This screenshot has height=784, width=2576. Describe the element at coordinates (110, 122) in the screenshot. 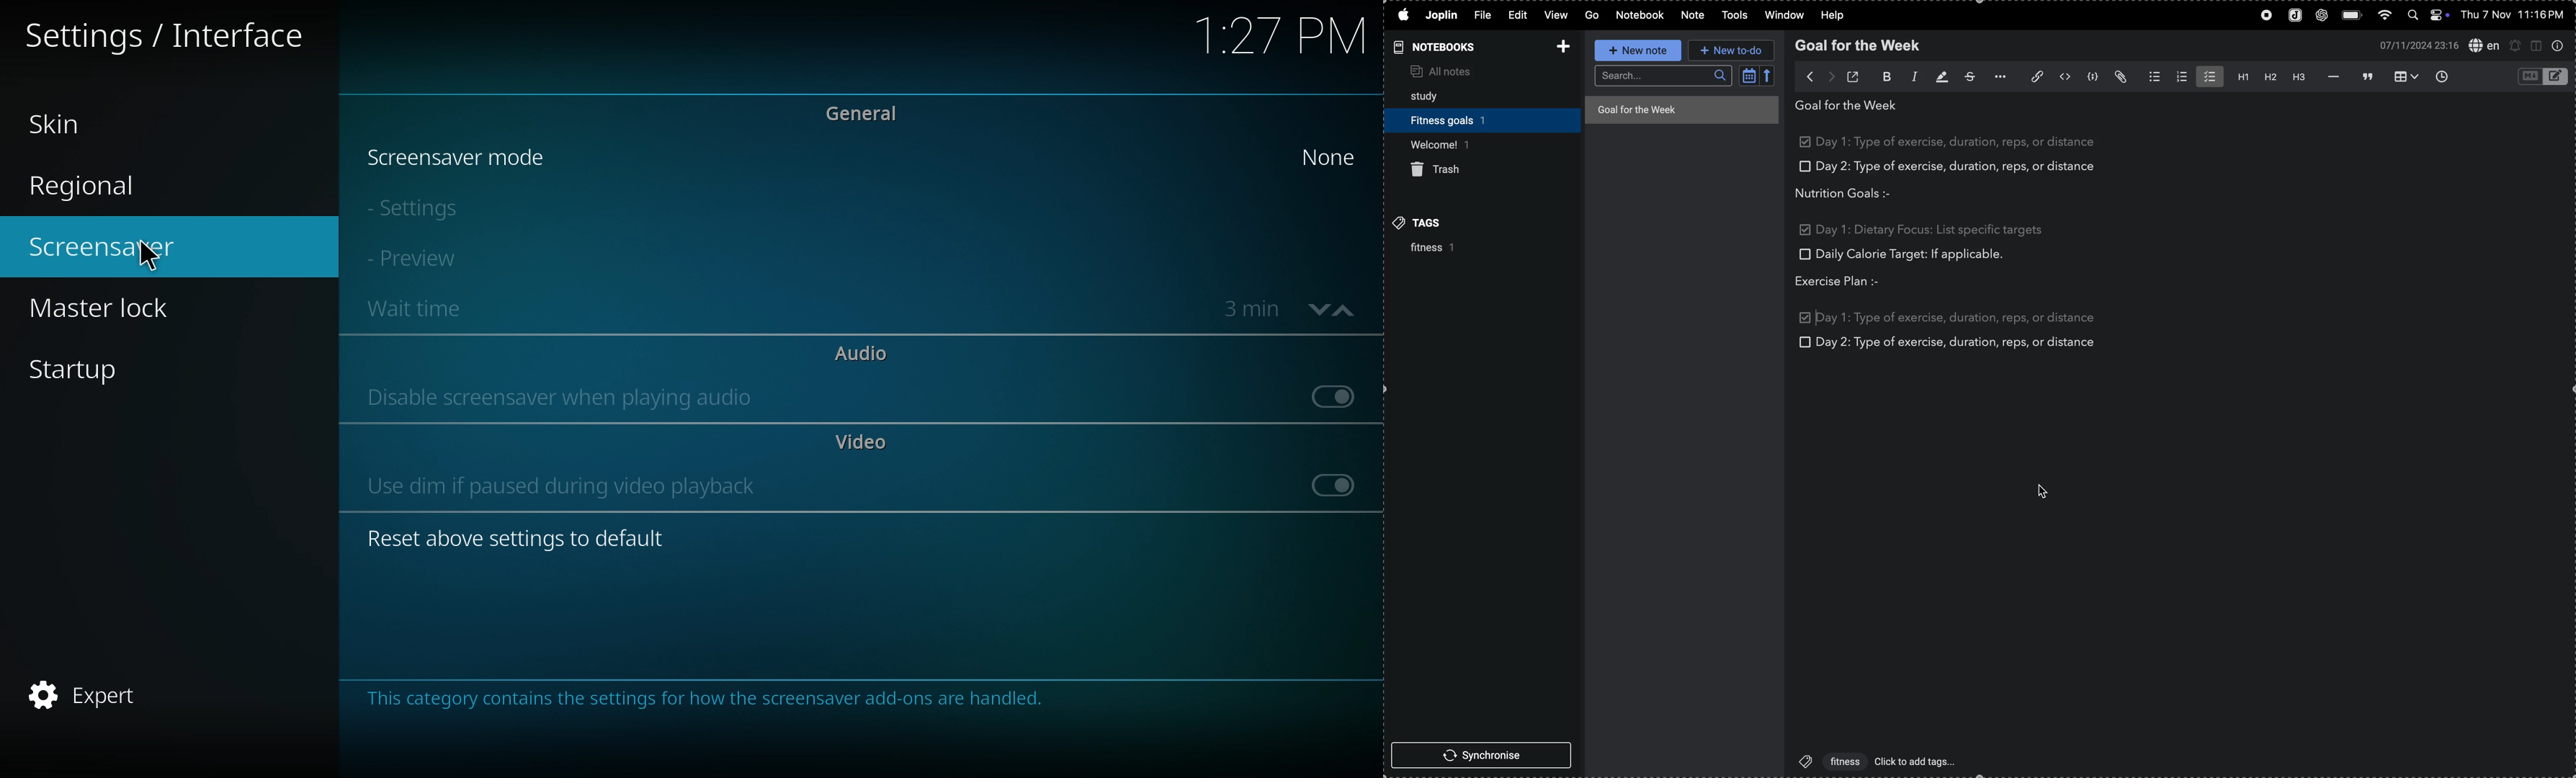

I see `skin` at that location.